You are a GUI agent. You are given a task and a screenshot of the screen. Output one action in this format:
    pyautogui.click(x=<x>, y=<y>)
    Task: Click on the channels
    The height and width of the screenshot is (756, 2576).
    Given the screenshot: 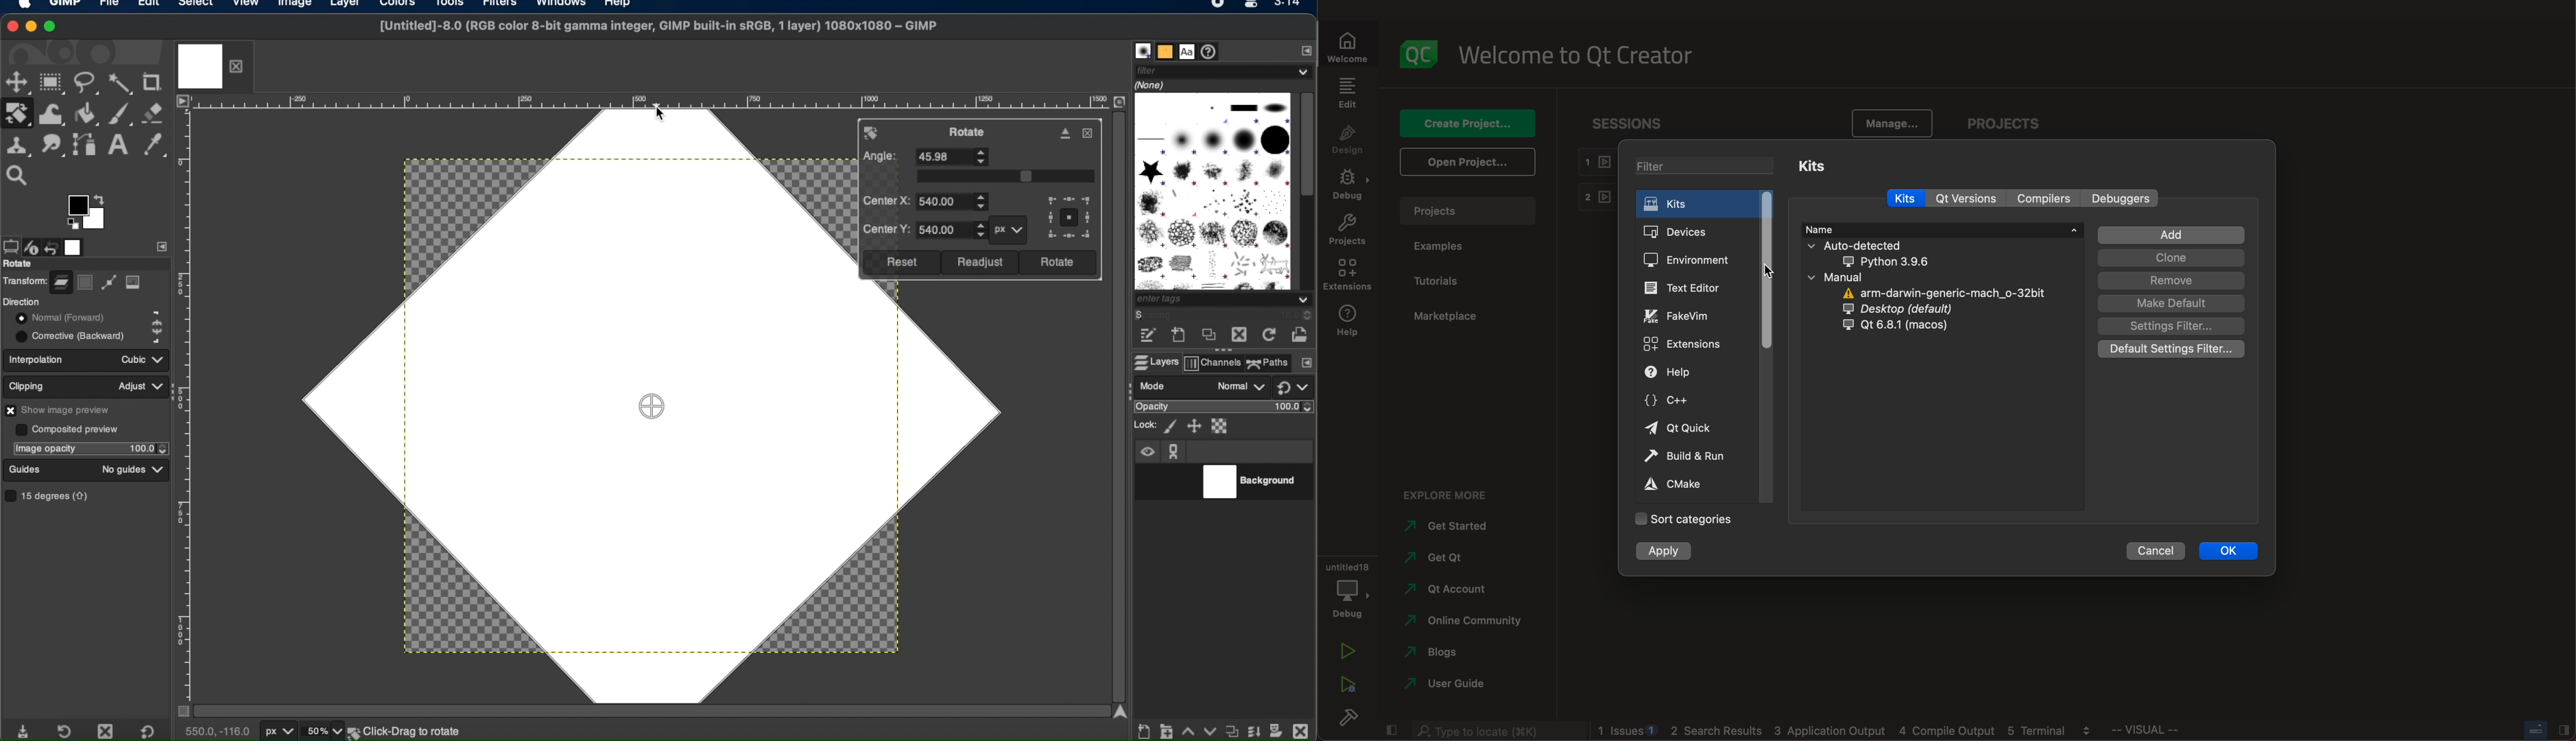 What is the action you would take?
    pyautogui.click(x=1213, y=364)
    